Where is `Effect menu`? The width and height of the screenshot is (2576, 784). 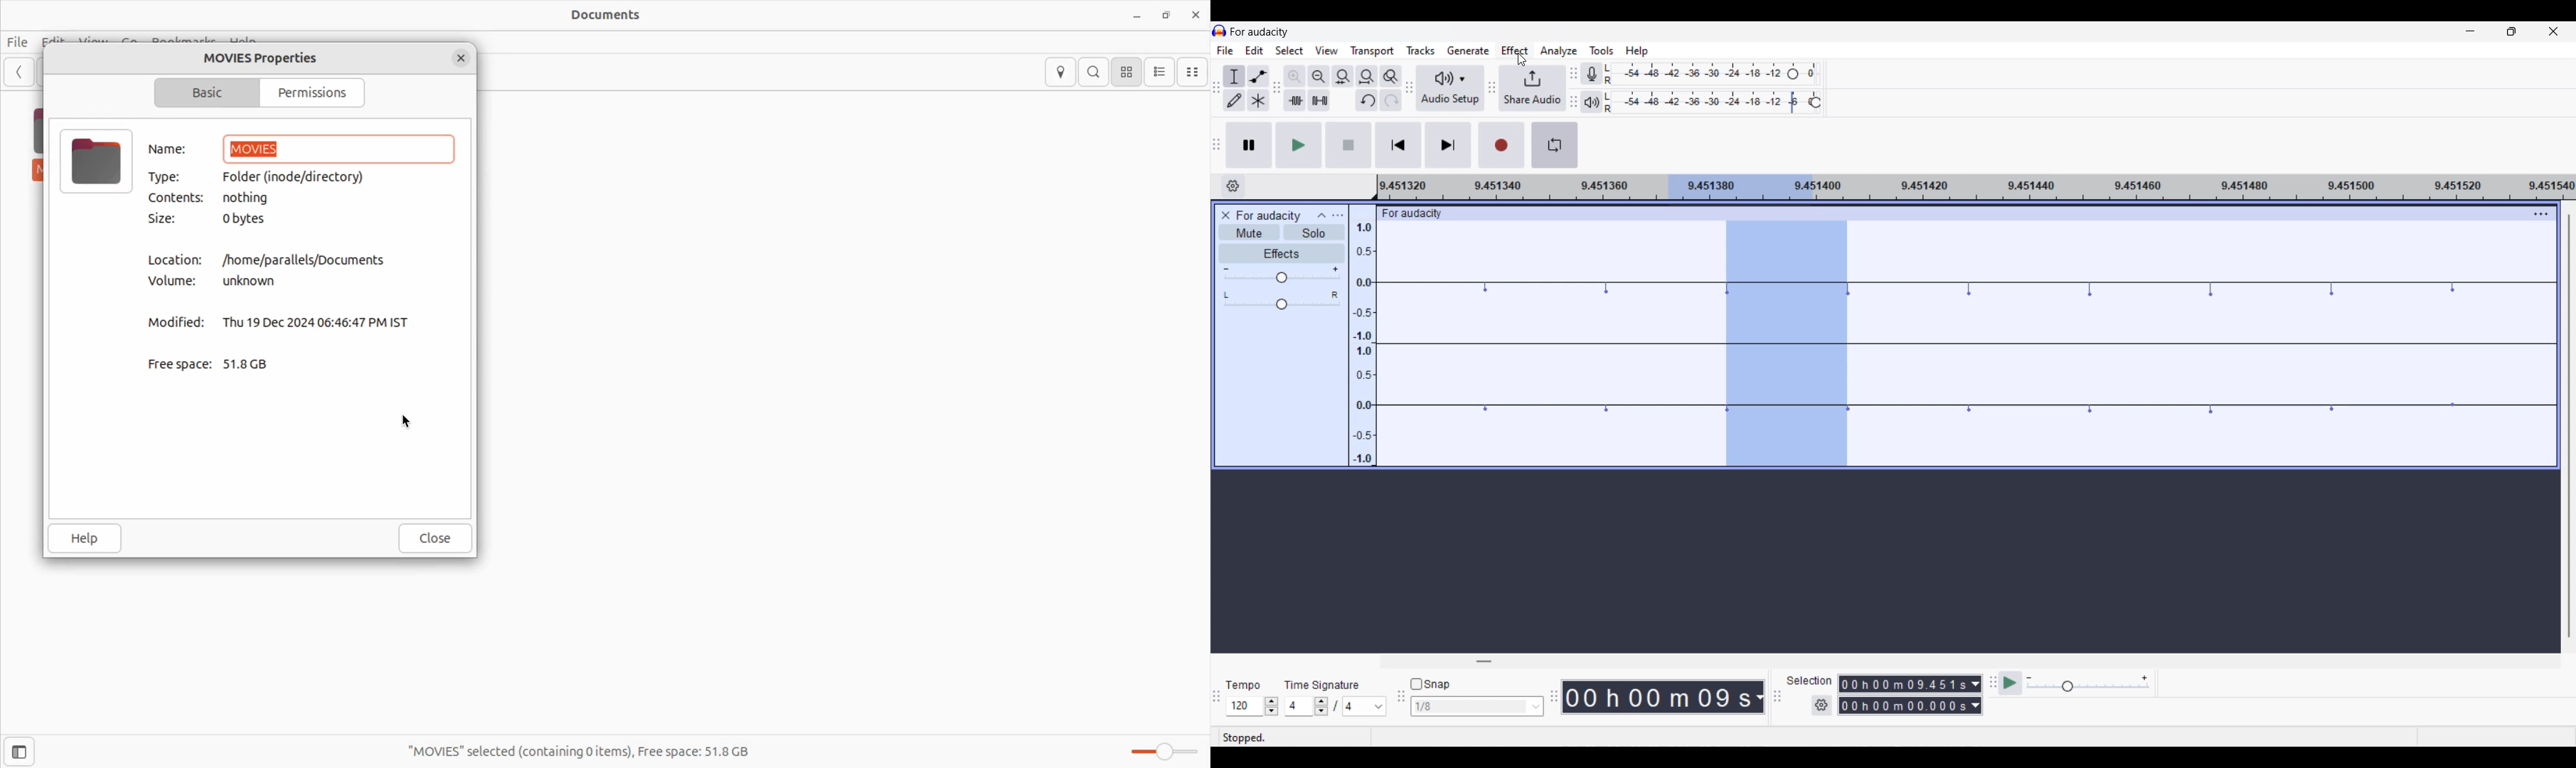 Effect menu is located at coordinates (1516, 50).